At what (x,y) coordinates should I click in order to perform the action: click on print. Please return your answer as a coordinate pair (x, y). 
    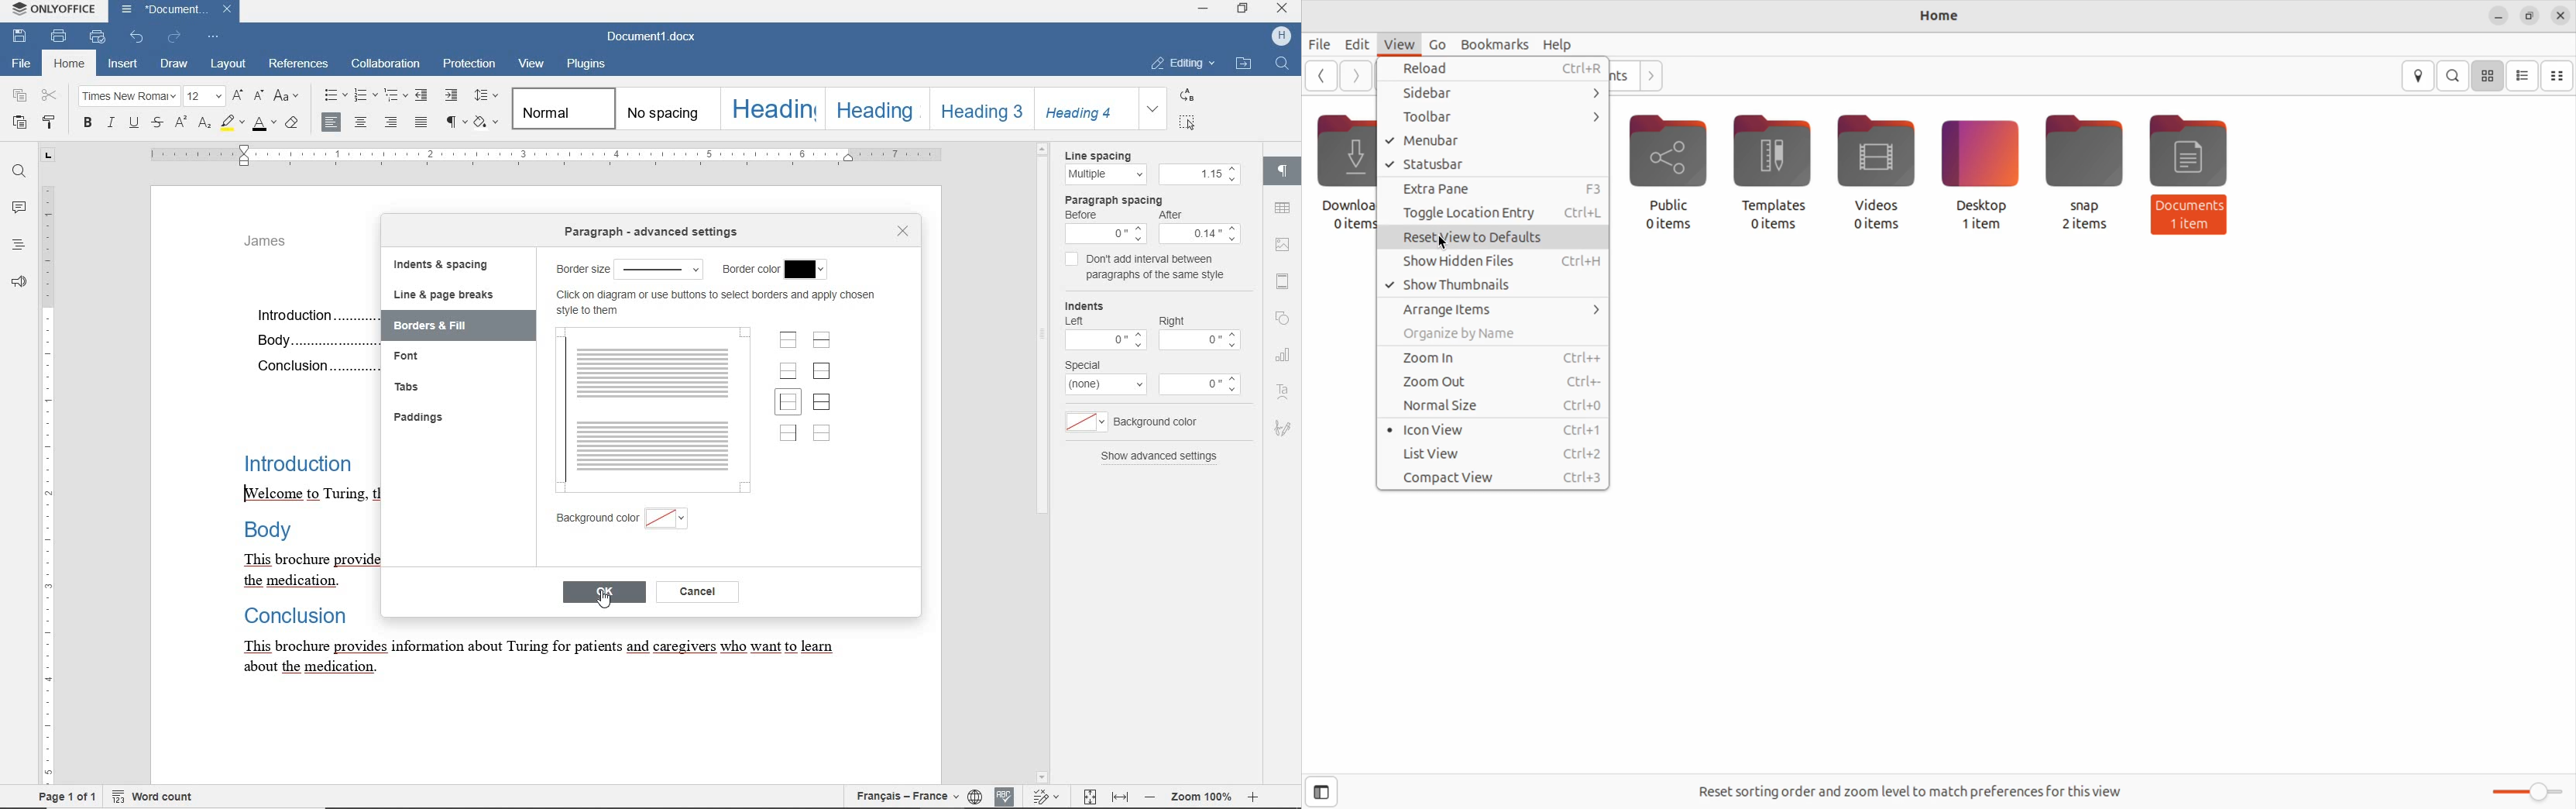
    Looking at the image, I should click on (60, 36).